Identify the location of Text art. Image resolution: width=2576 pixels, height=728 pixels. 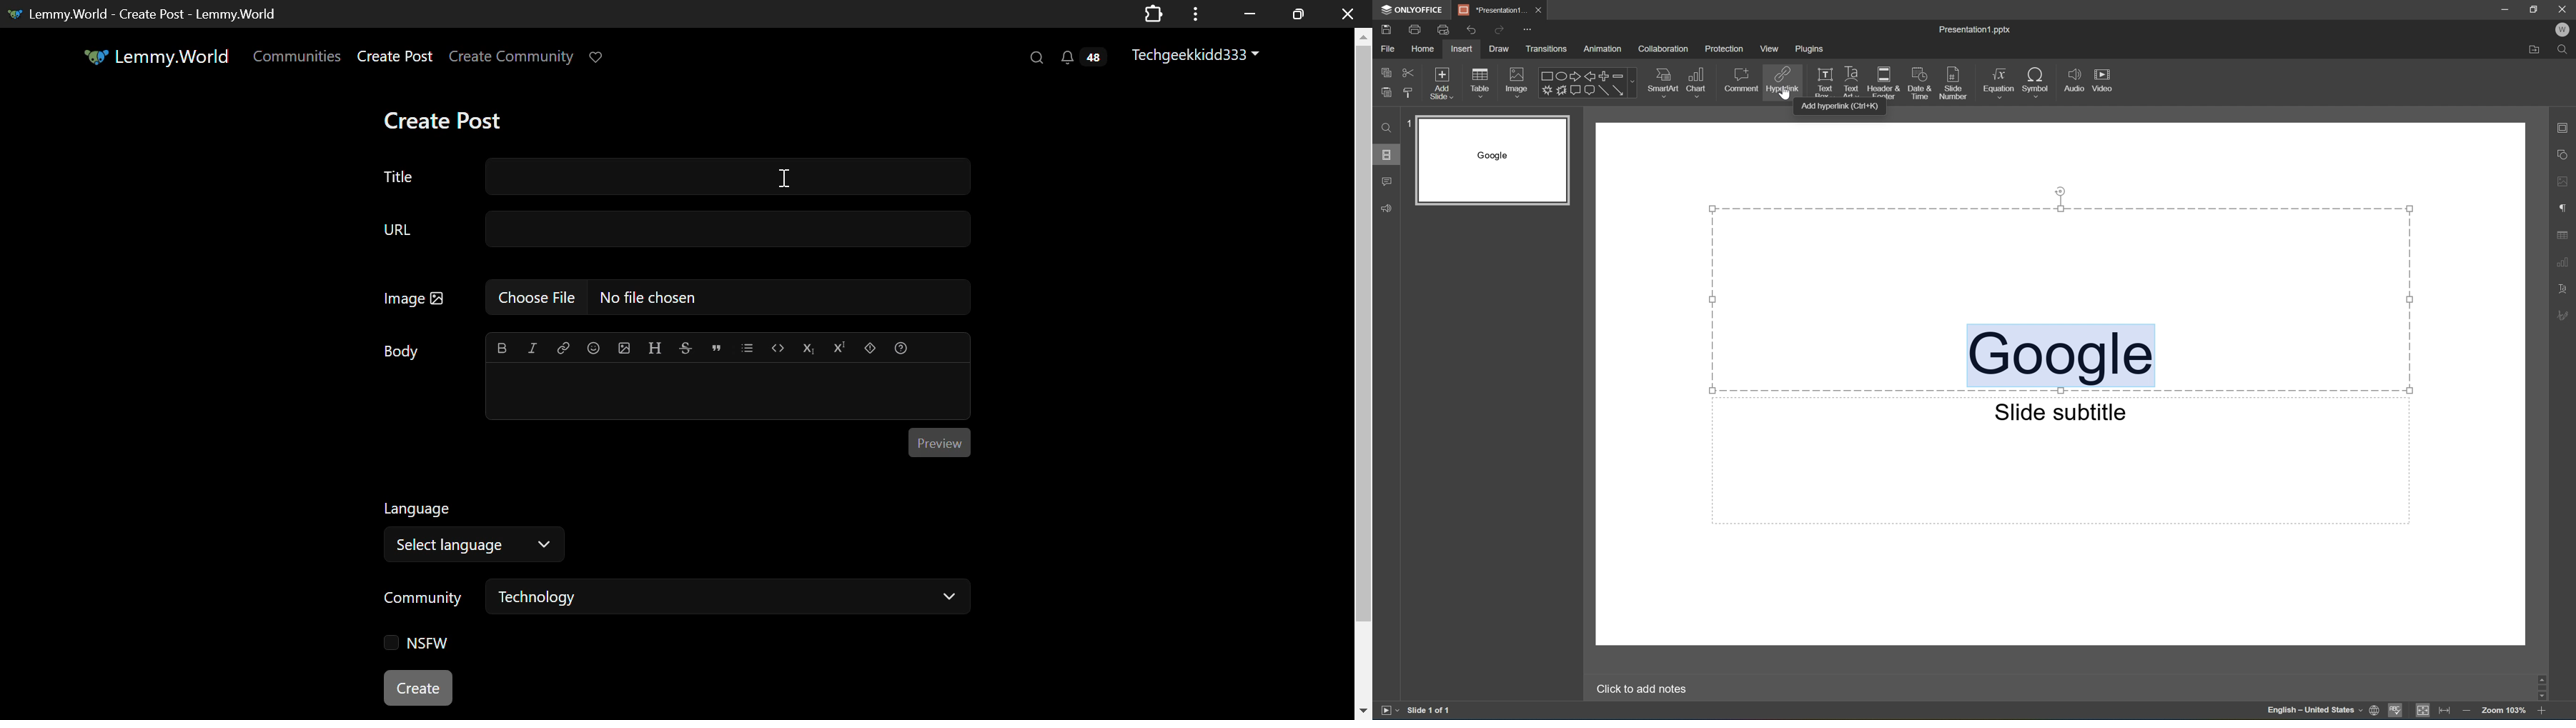
(1851, 78).